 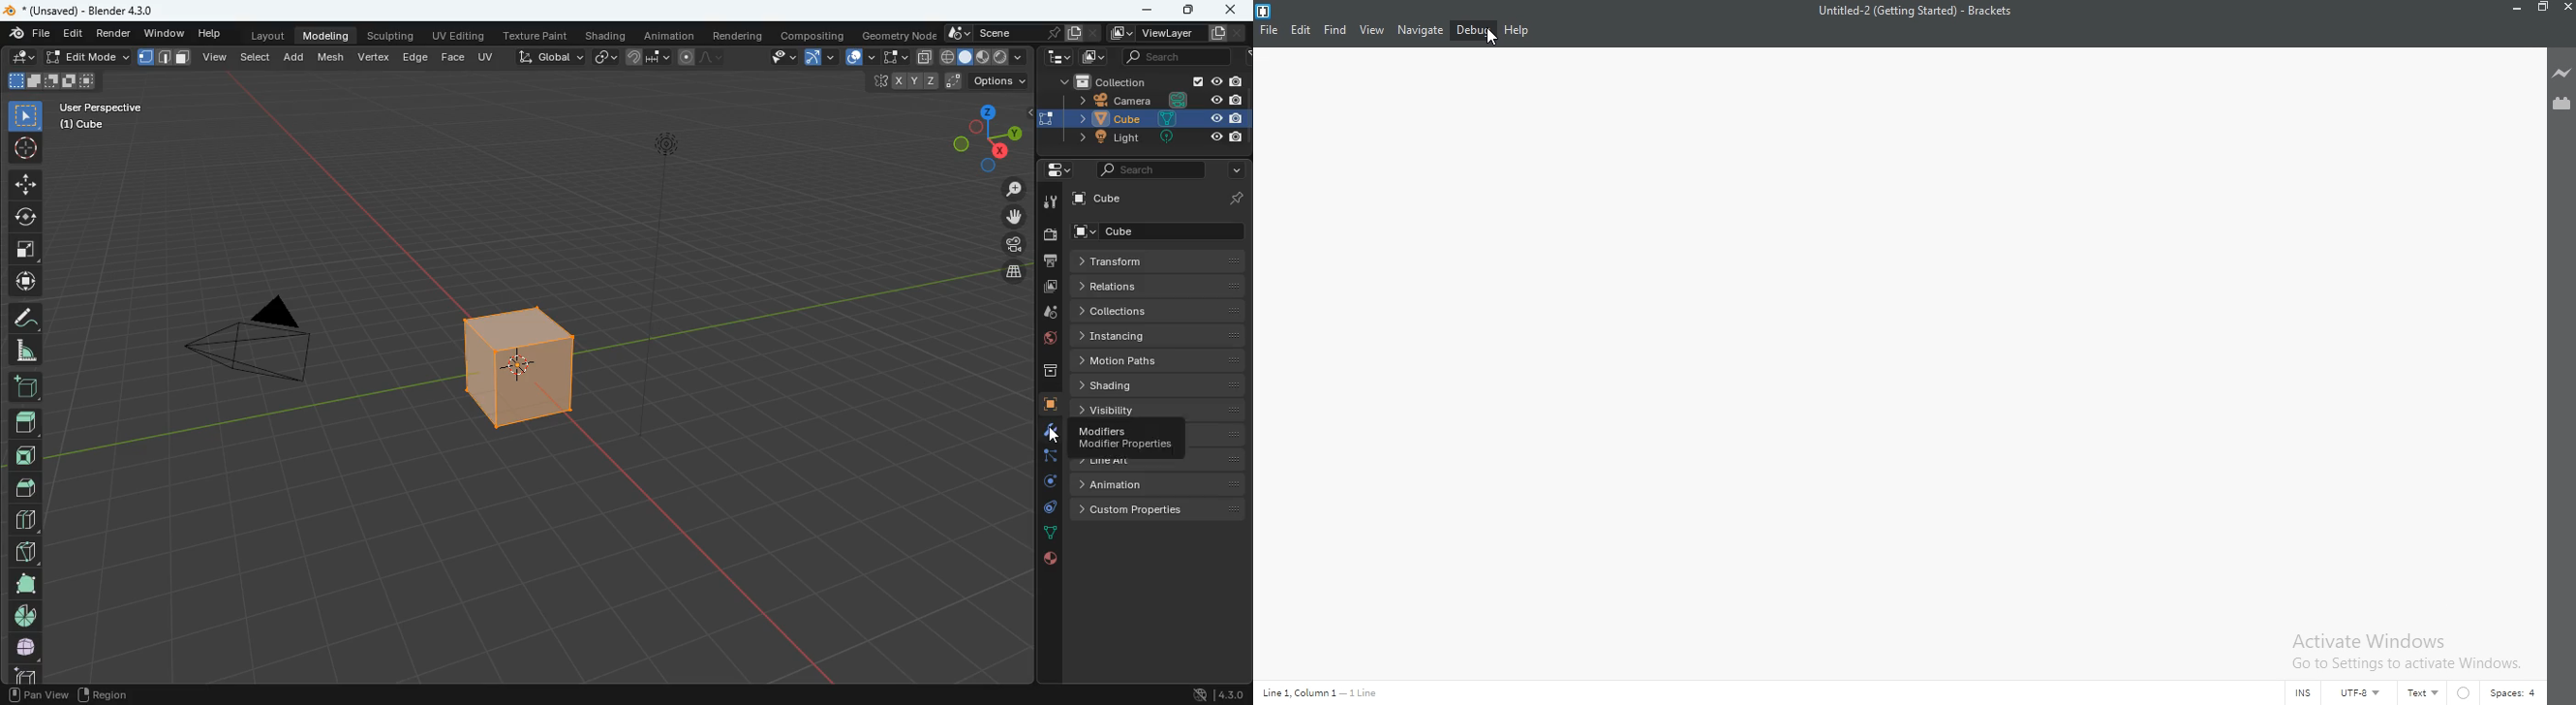 I want to click on extension manager, so click(x=2561, y=102).